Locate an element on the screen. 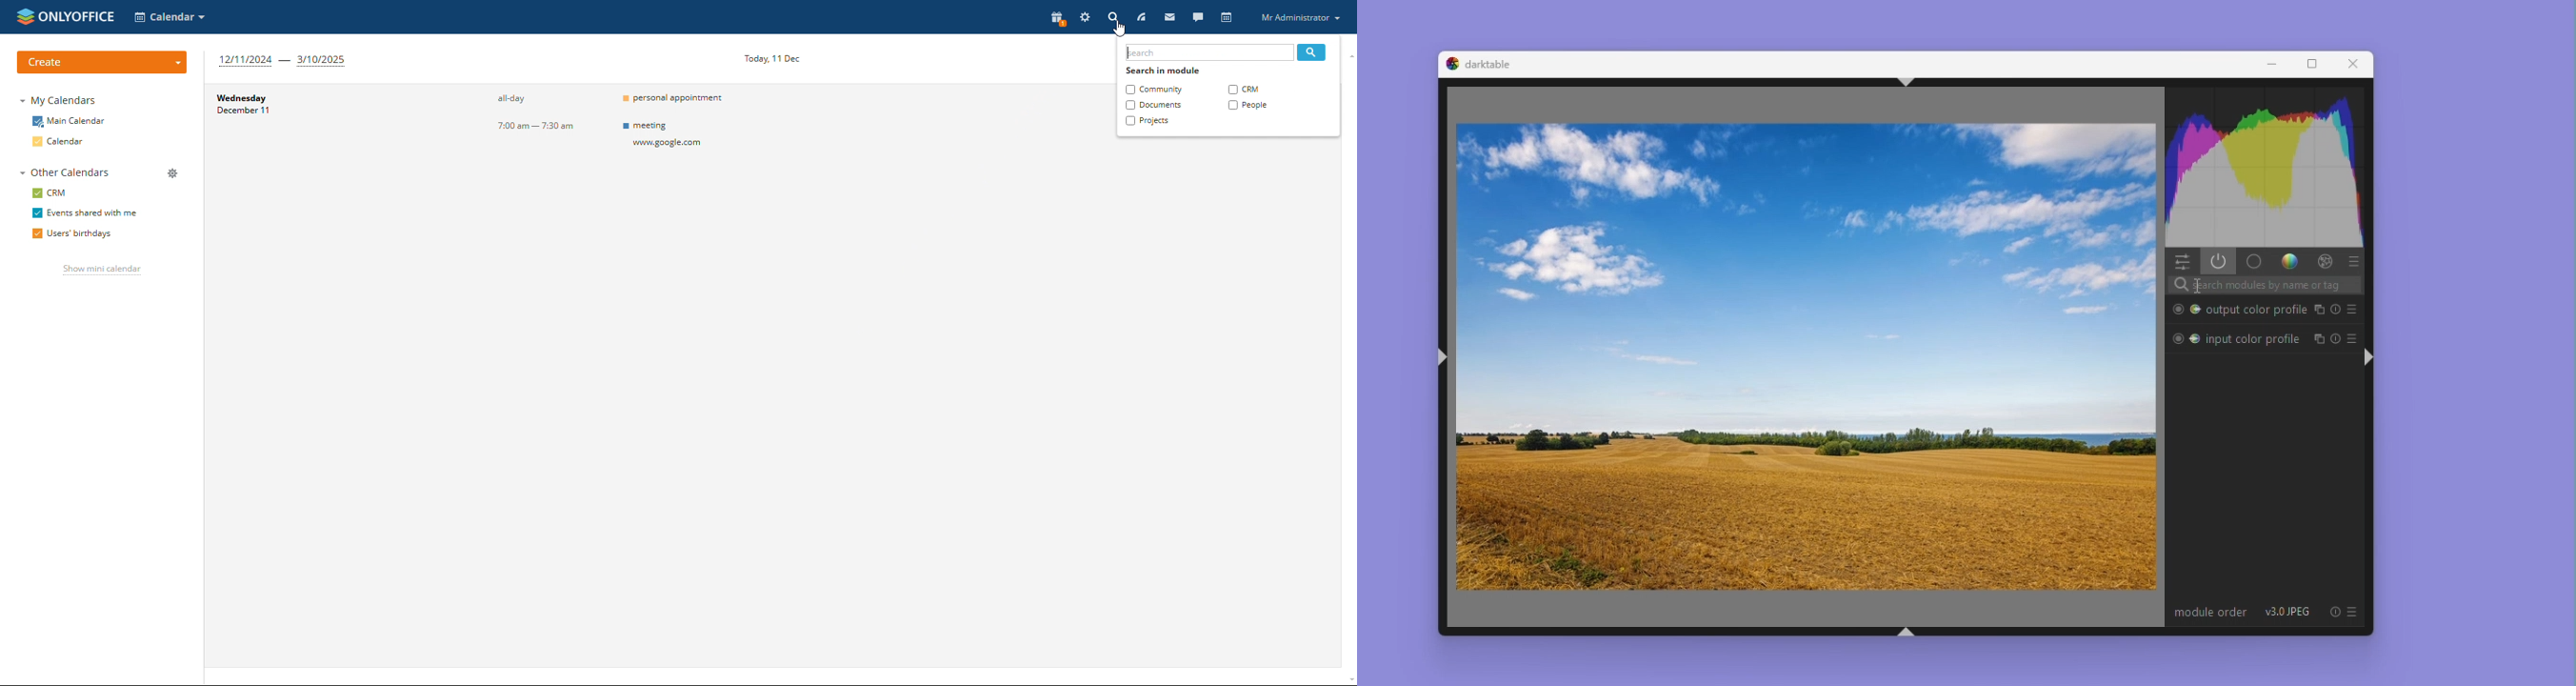 This screenshot has height=700, width=2576. reset is located at coordinates (2335, 612).